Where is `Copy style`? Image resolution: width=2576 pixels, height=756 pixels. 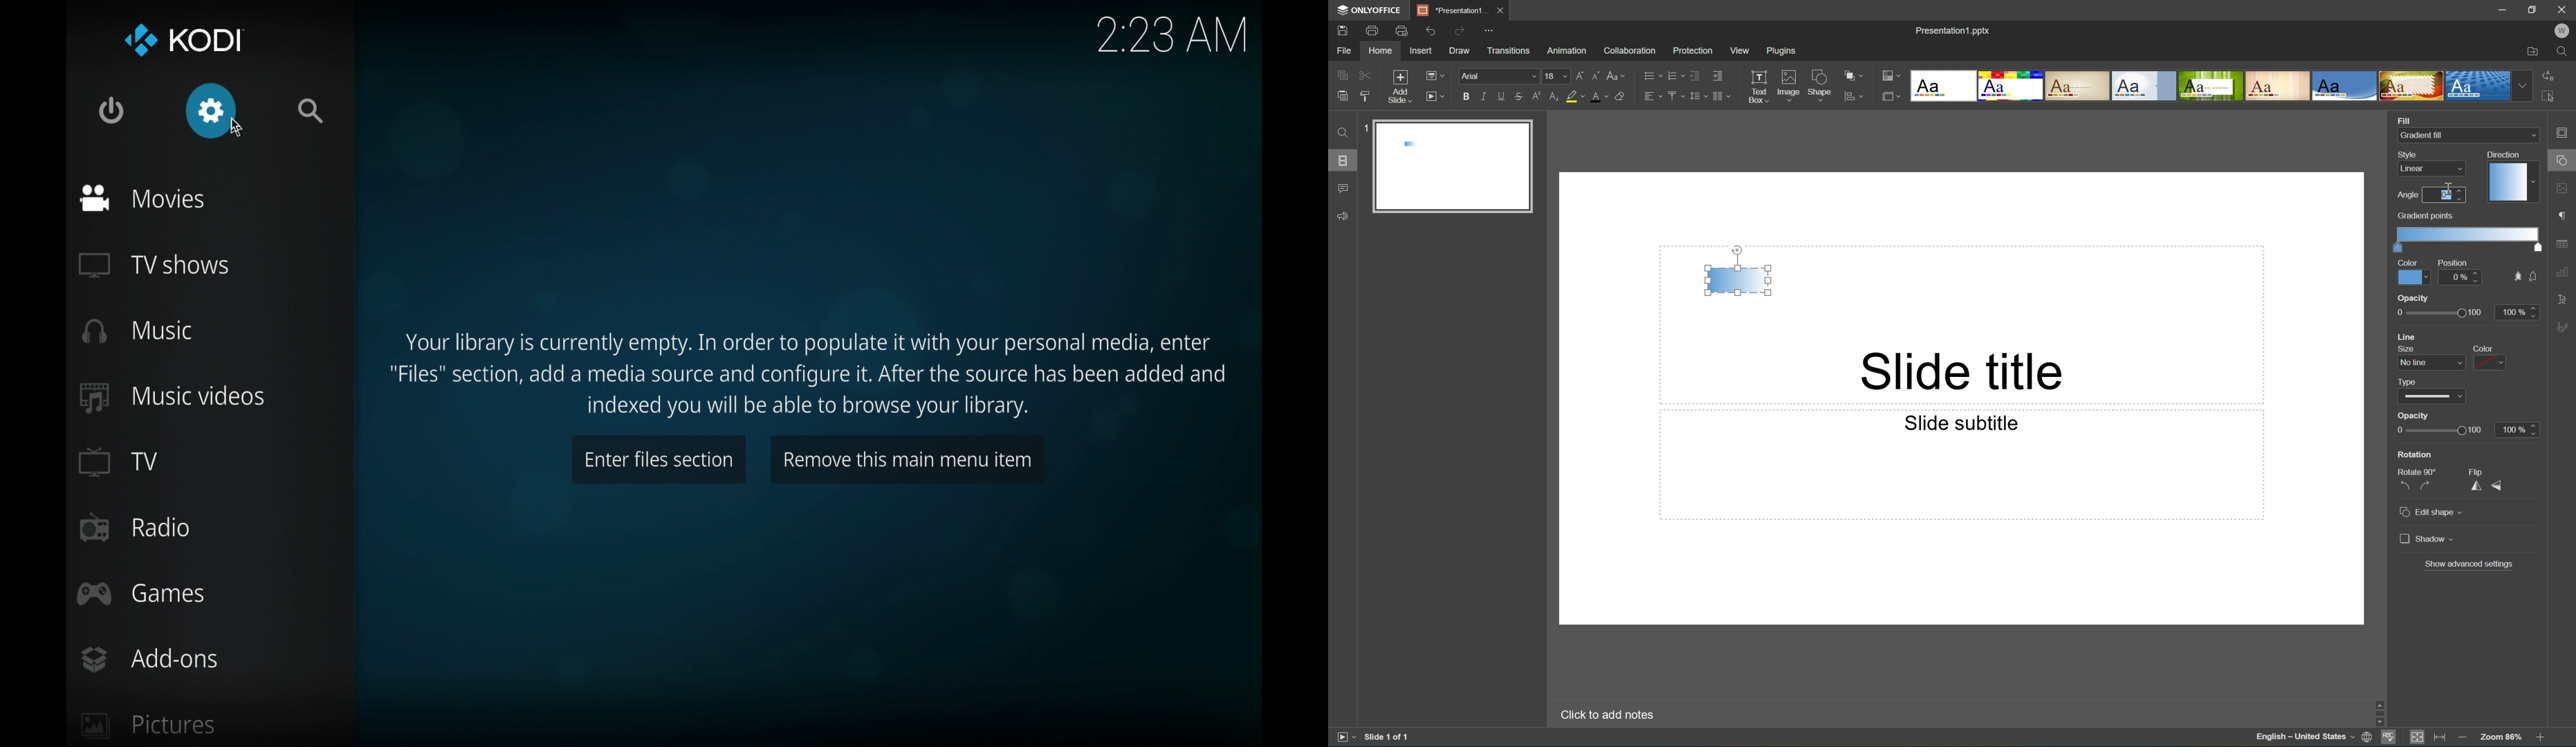 Copy style is located at coordinates (1365, 96).